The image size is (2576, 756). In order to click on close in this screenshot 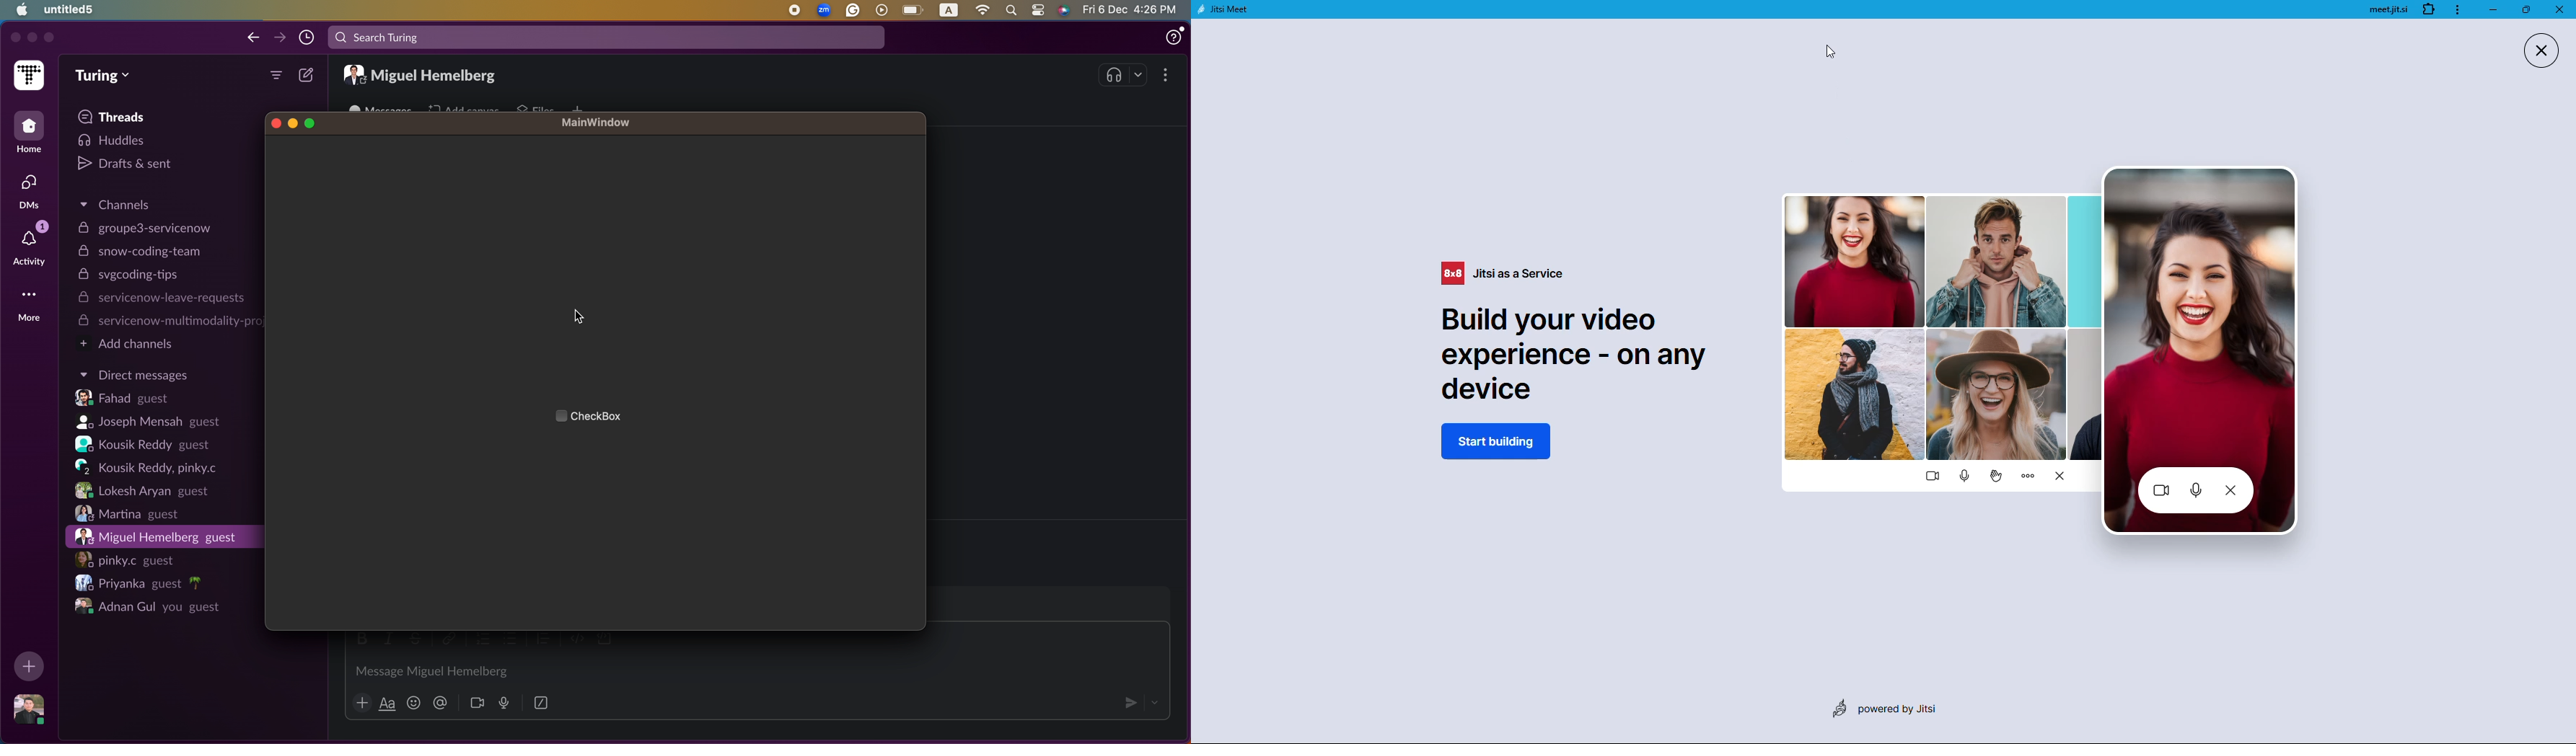, I will do `click(2538, 48)`.